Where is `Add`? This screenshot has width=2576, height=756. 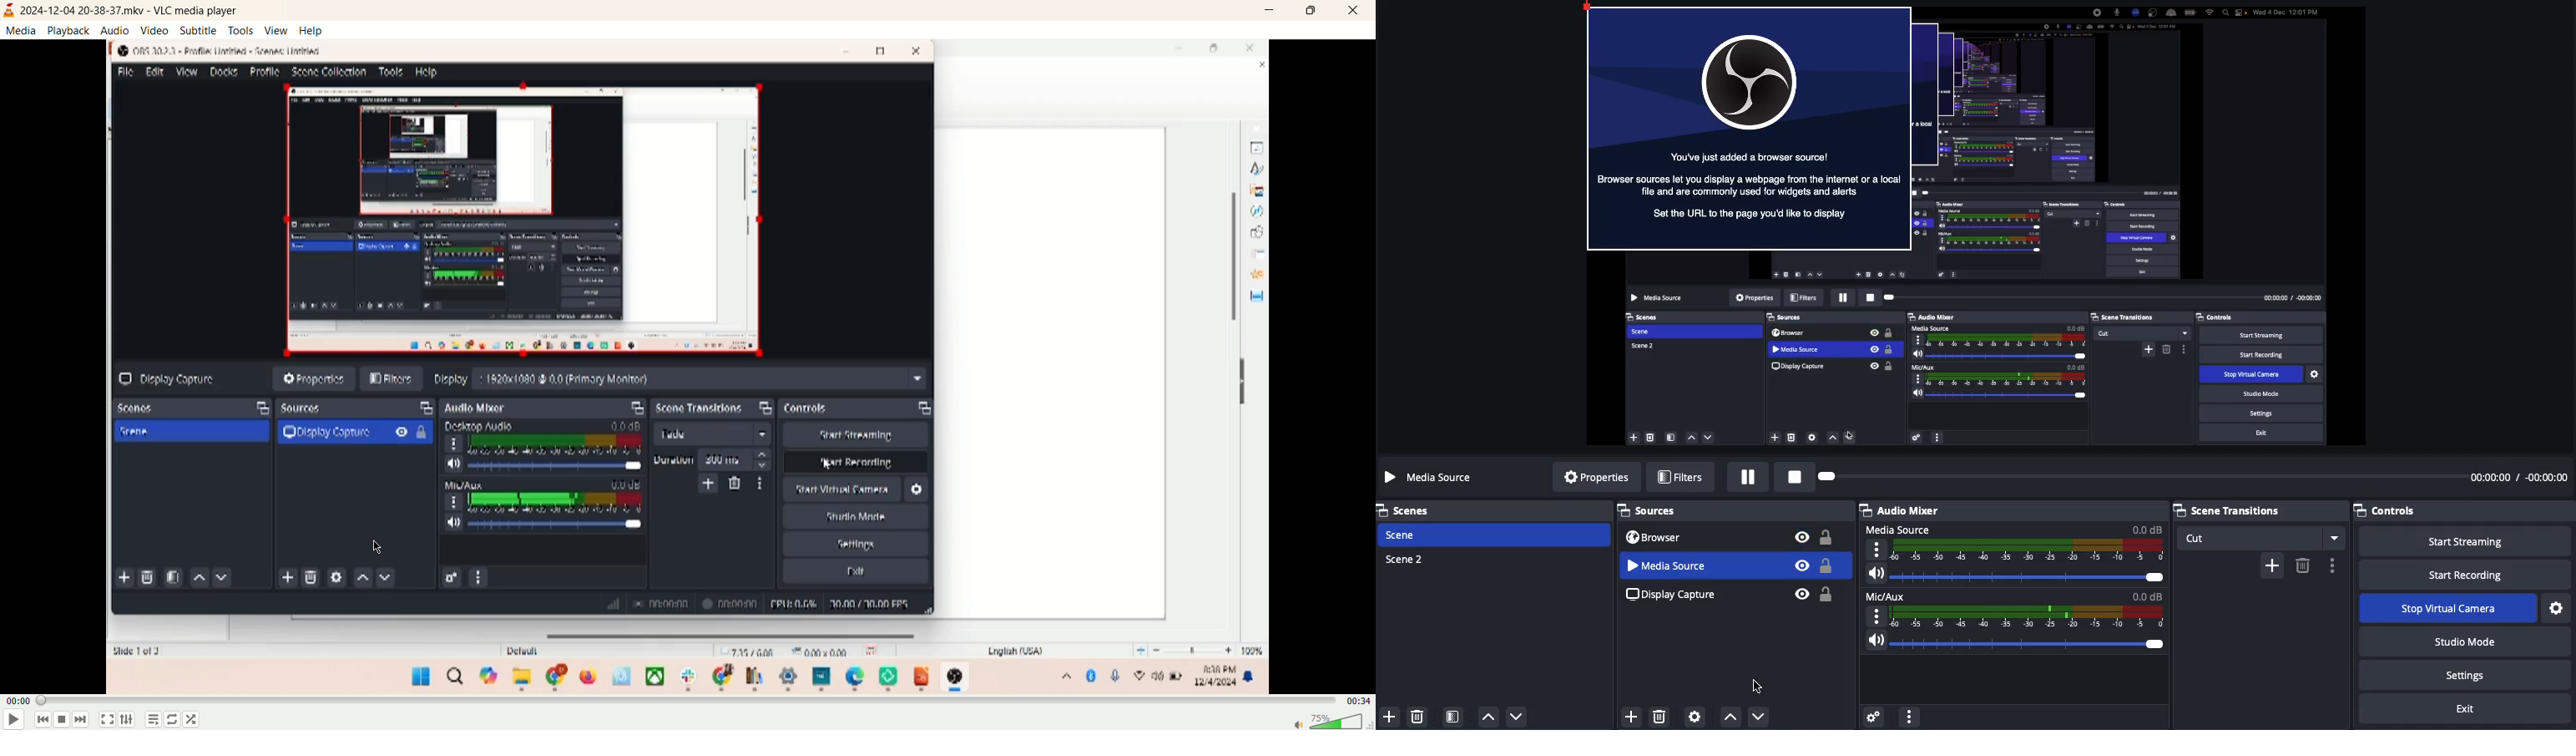 Add is located at coordinates (2272, 566).